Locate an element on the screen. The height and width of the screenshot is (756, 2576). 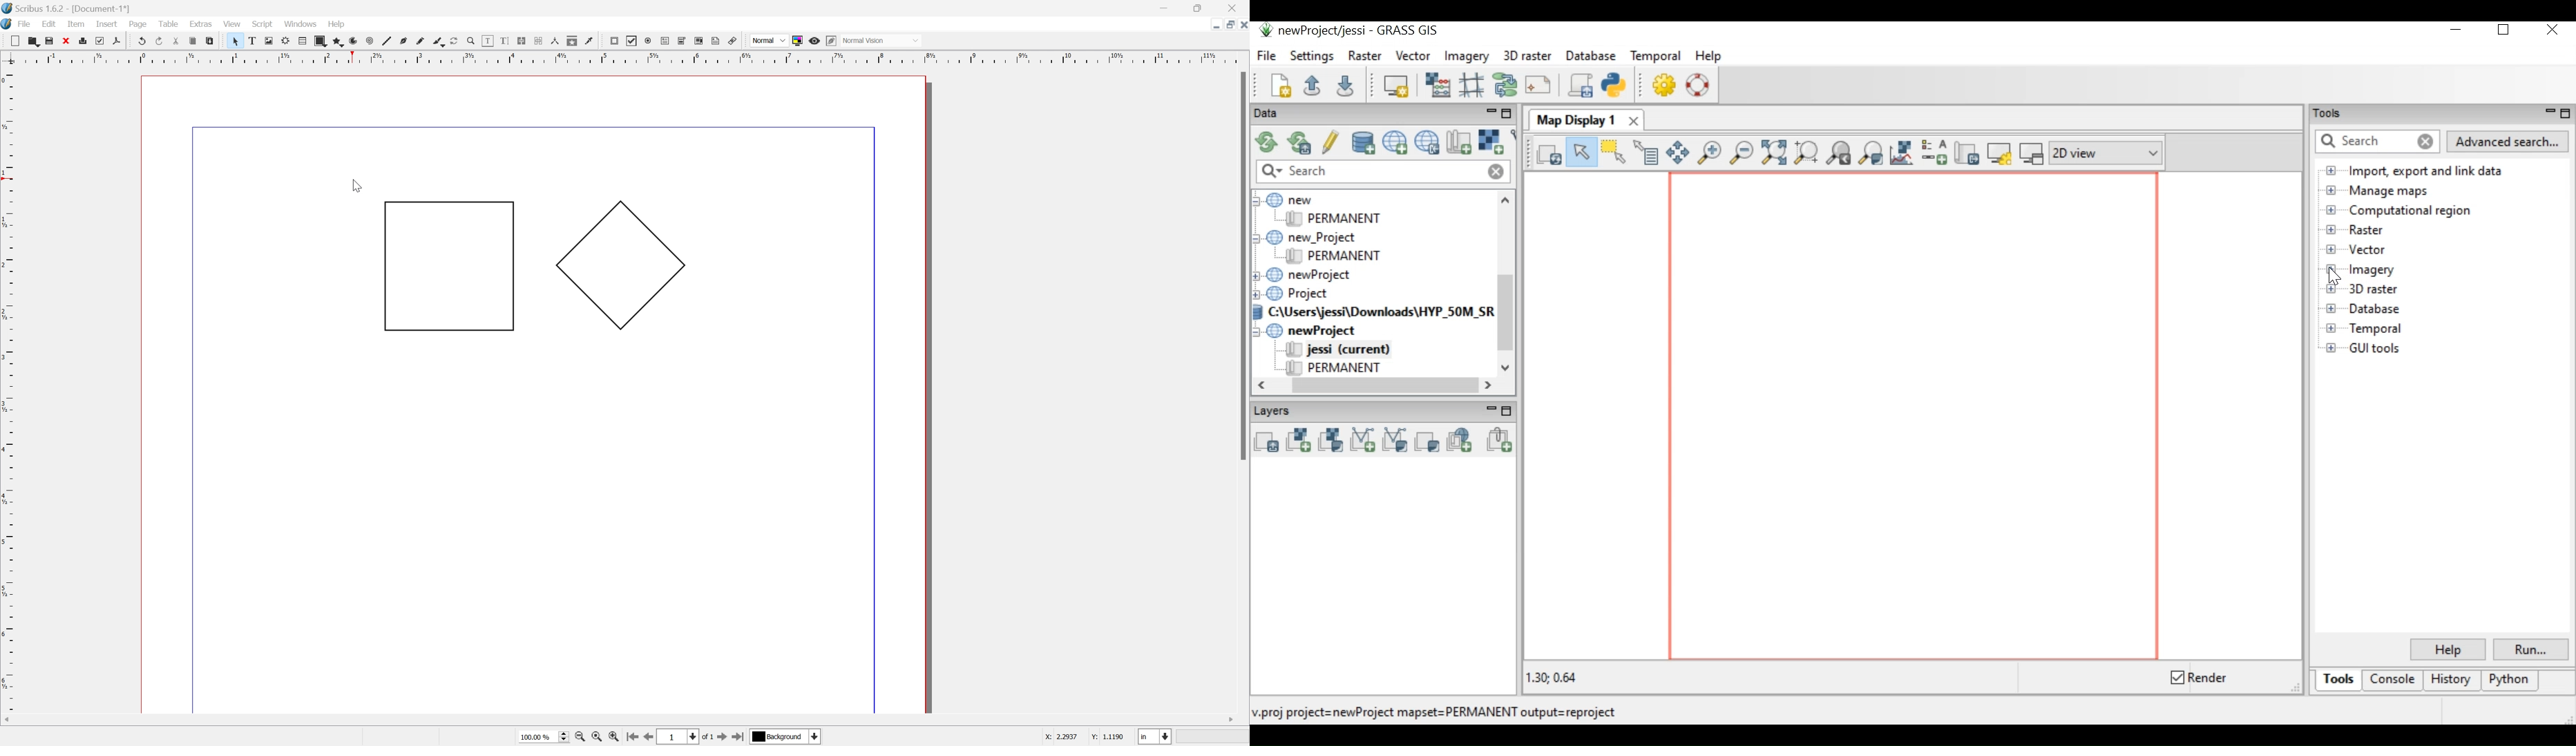
Zoom to 100% is located at coordinates (595, 739).